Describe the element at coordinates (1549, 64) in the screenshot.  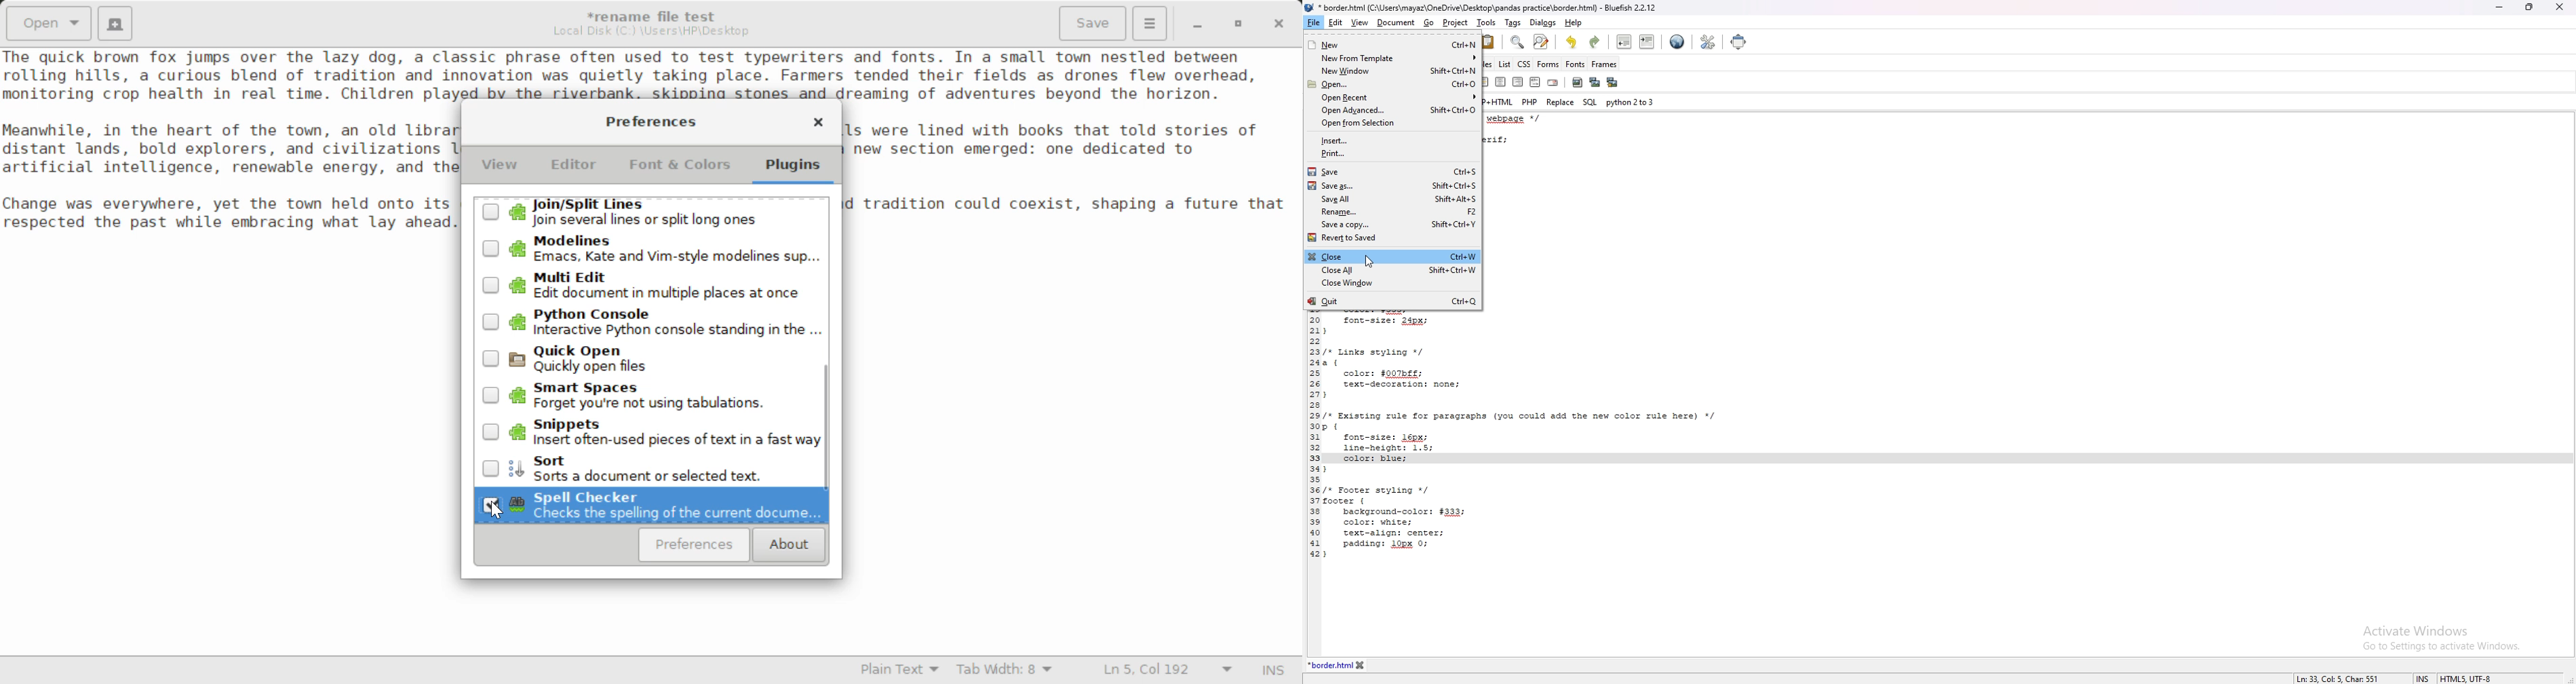
I see `forms` at that location.